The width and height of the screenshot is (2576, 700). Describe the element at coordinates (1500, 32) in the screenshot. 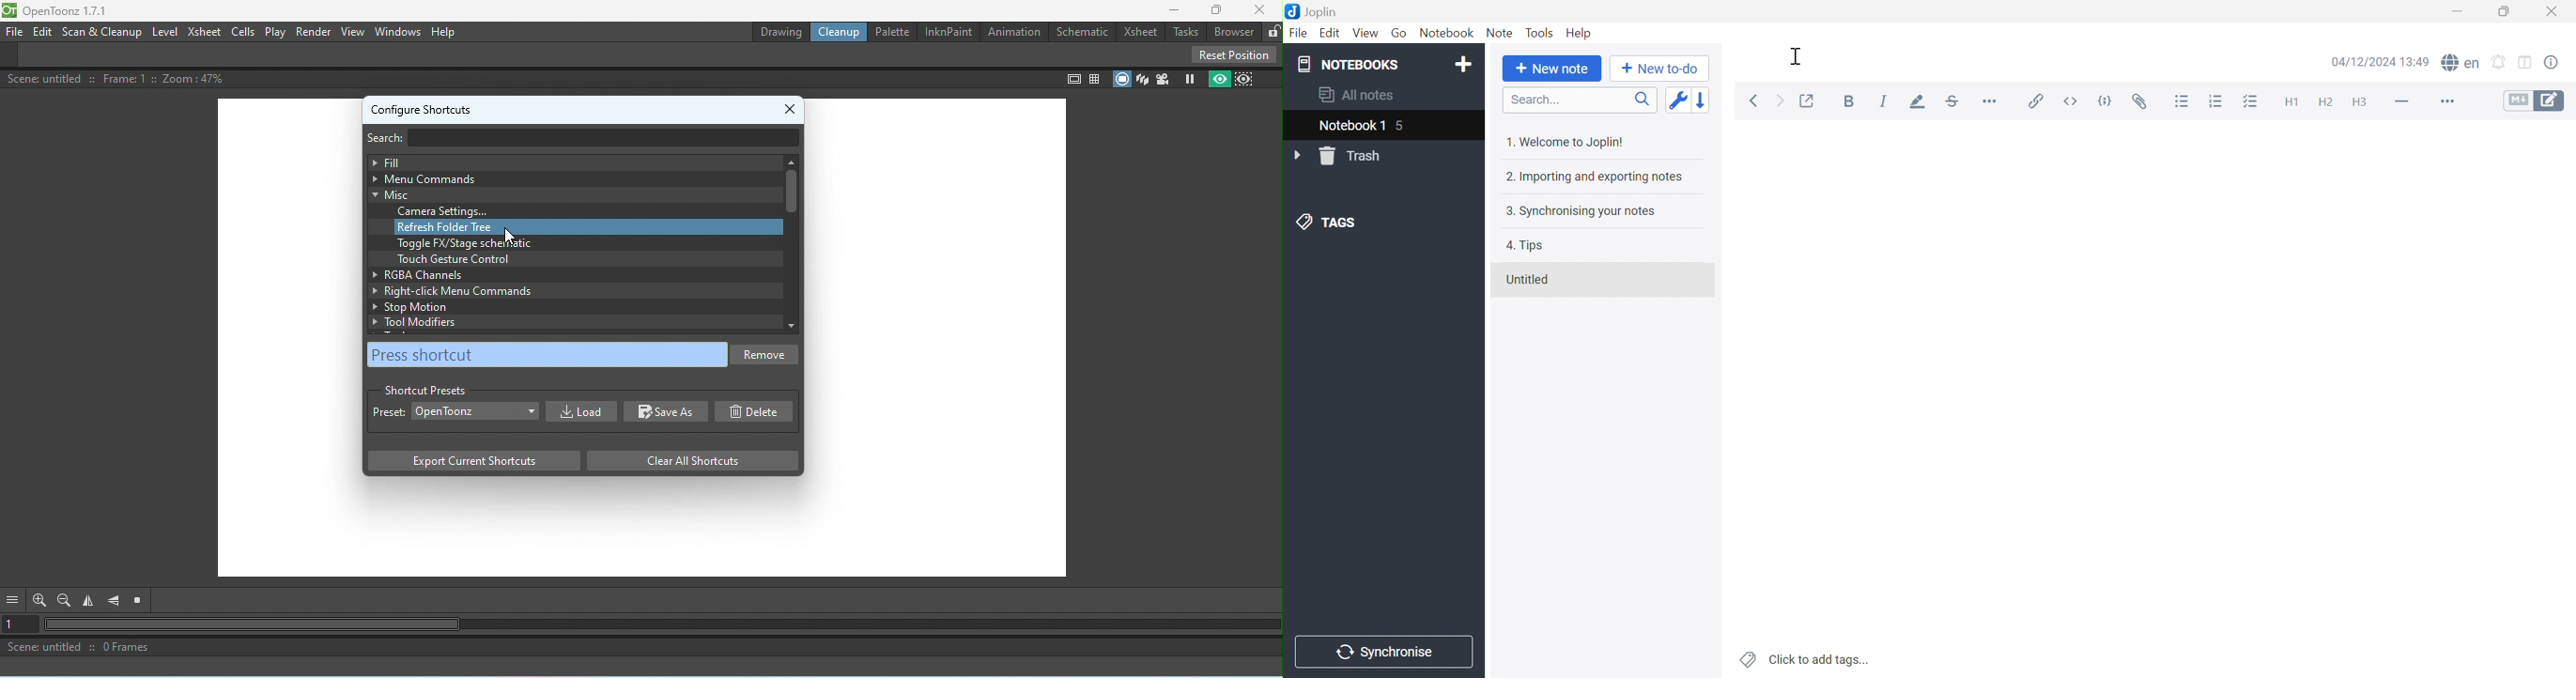

I see `Note` at that location.